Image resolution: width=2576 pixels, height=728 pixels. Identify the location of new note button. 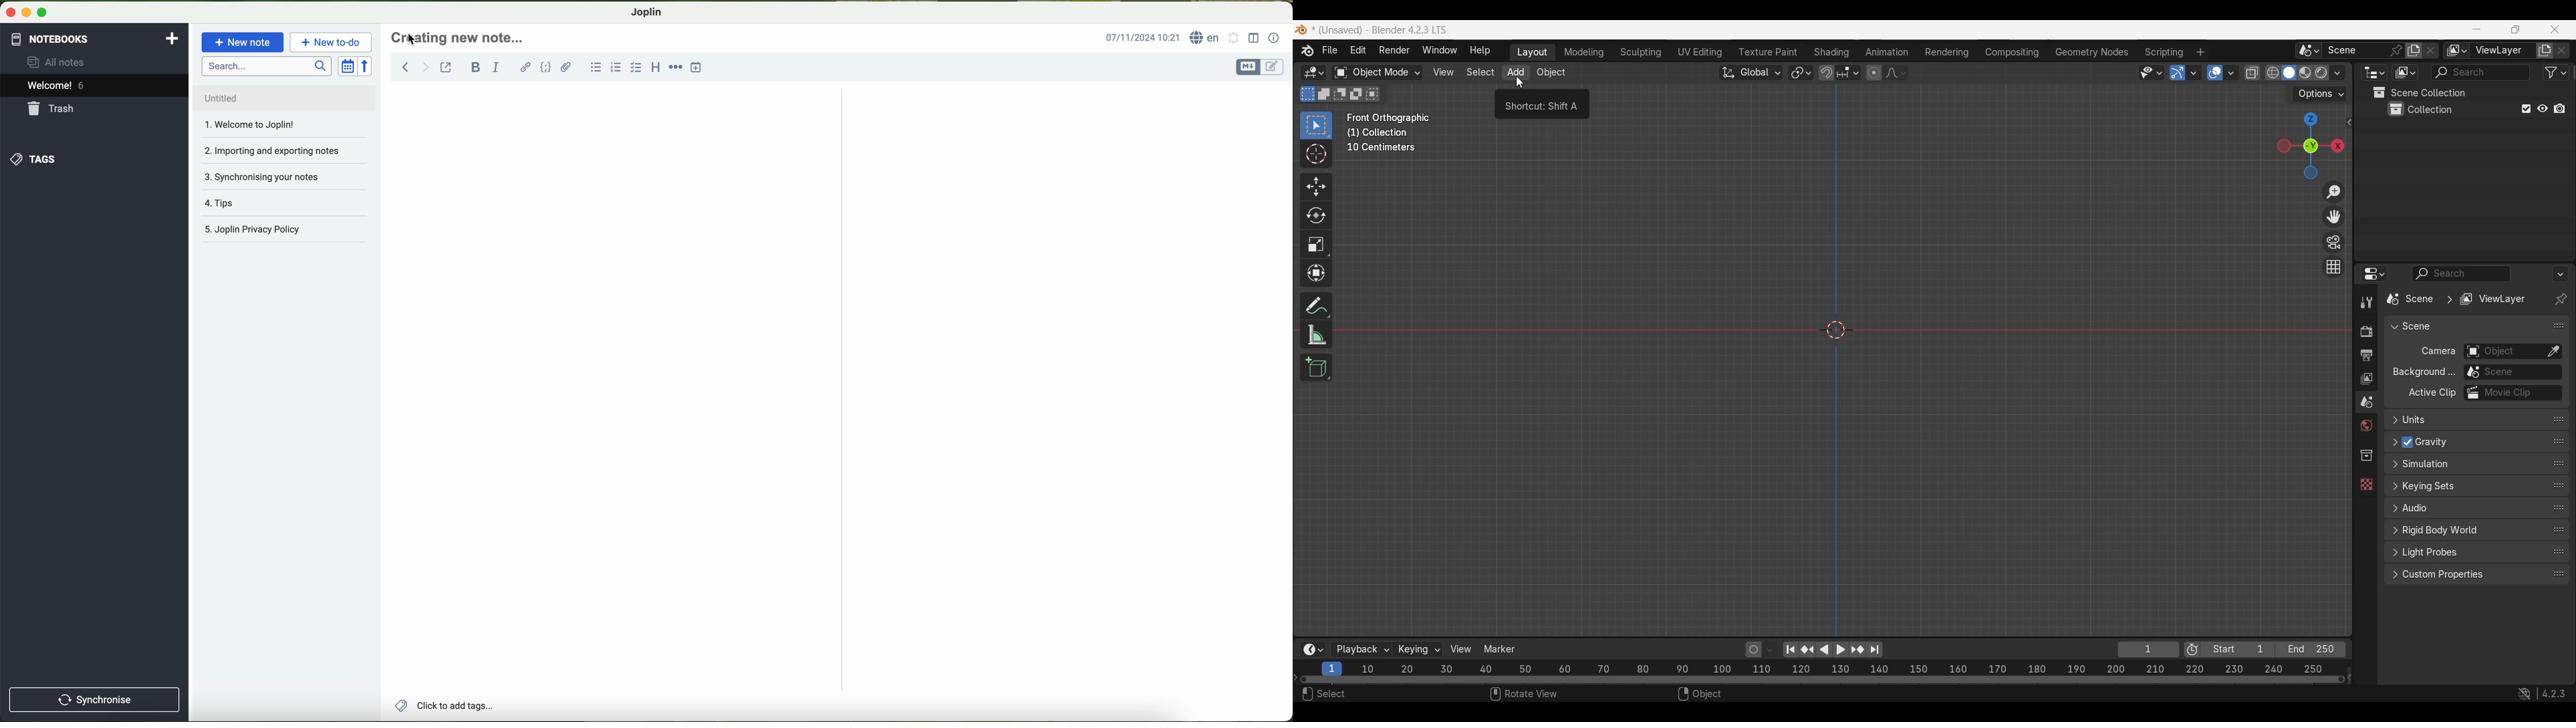
(243, 42).